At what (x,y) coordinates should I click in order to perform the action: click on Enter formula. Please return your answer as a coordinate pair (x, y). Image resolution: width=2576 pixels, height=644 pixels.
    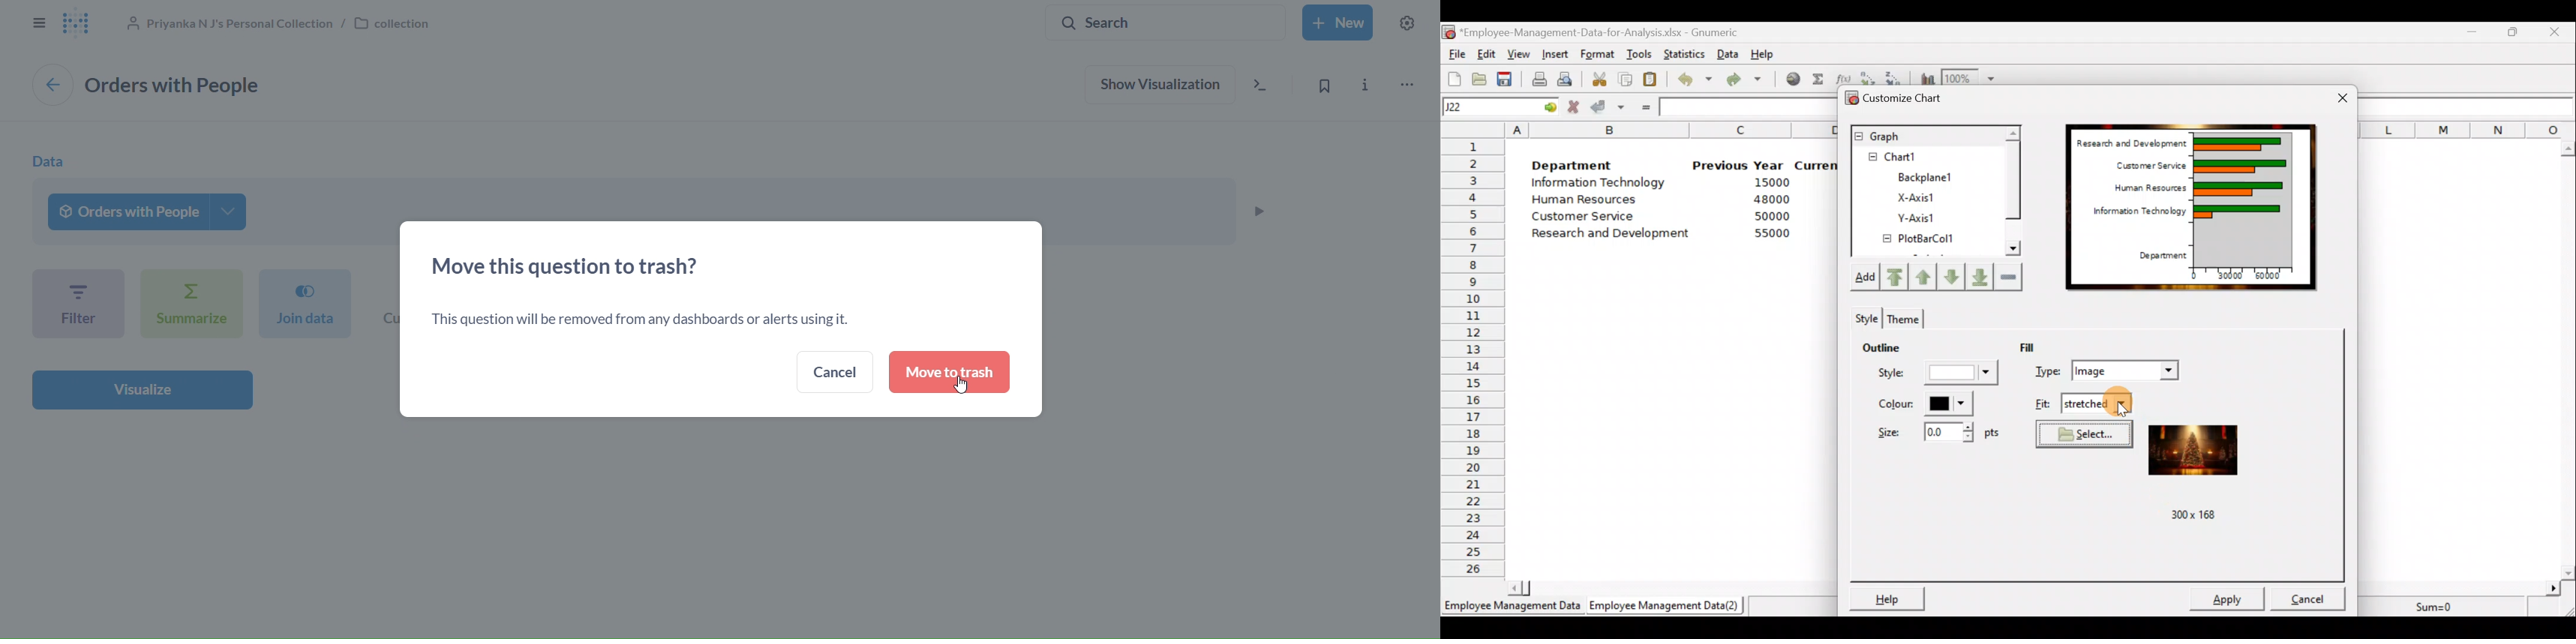
    Looking at the image, I should click on (1644, 108).